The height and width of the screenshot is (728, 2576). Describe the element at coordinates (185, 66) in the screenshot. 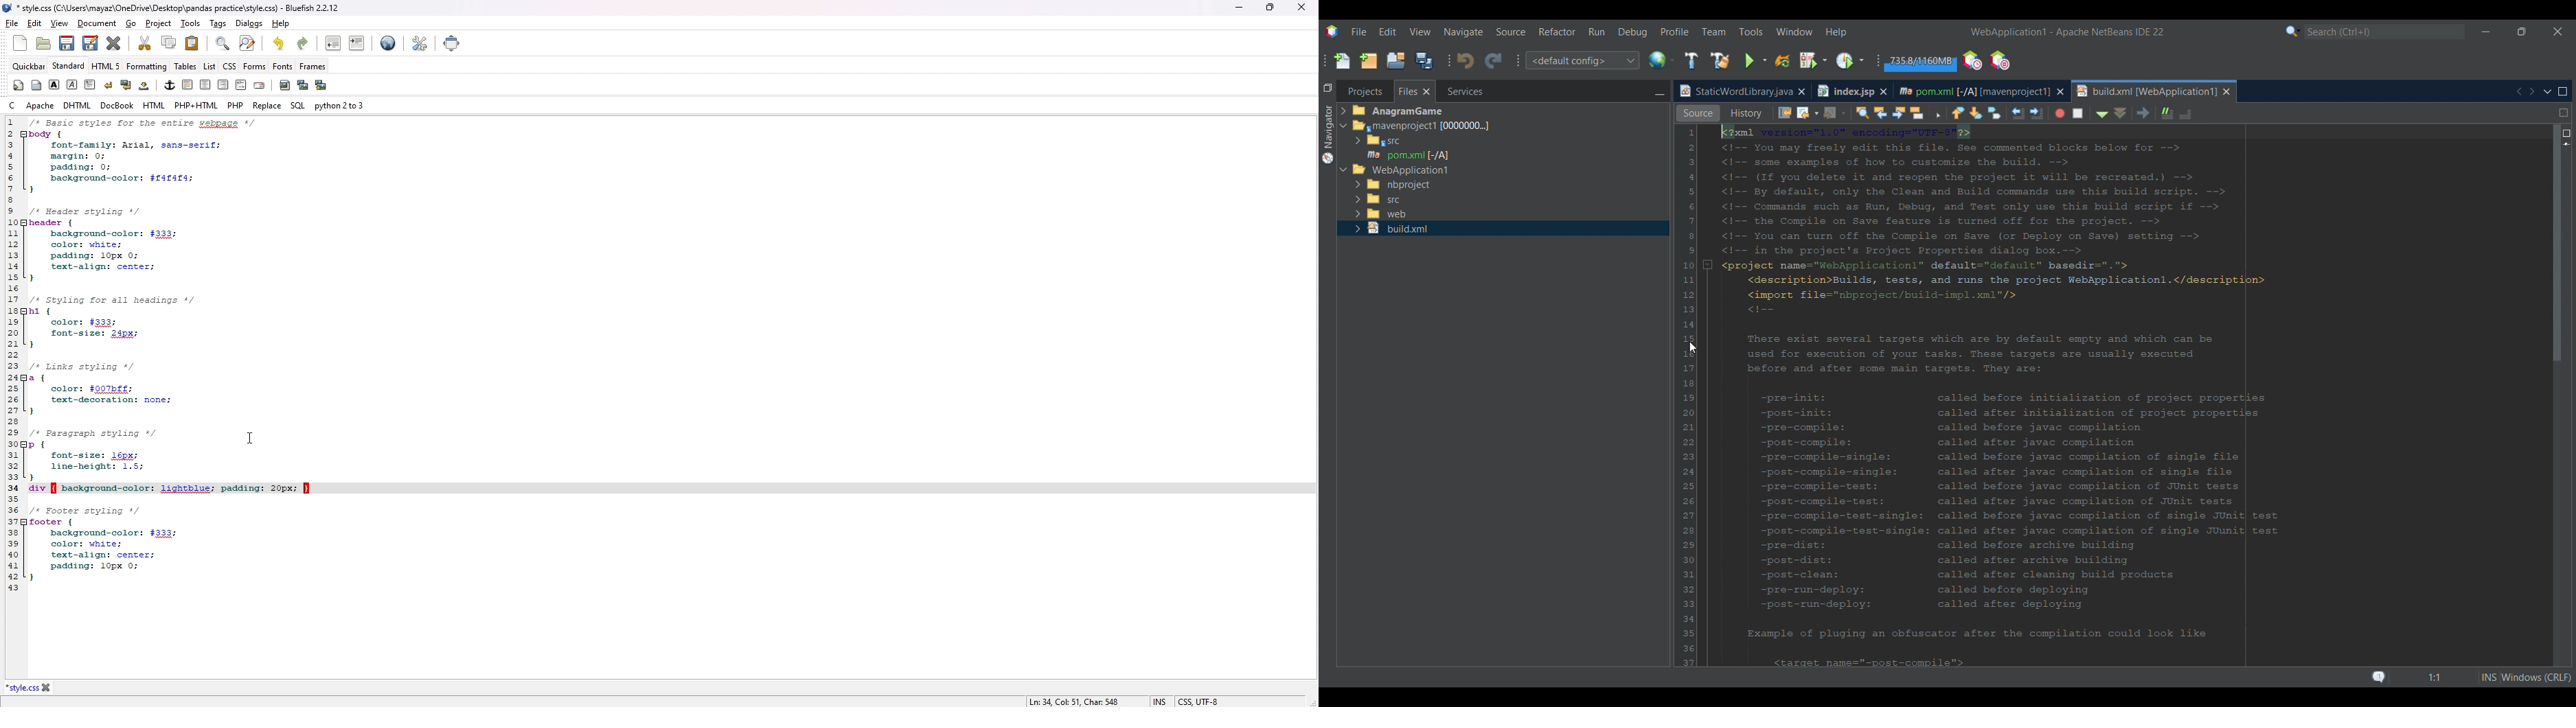

I see `tables` at that location.